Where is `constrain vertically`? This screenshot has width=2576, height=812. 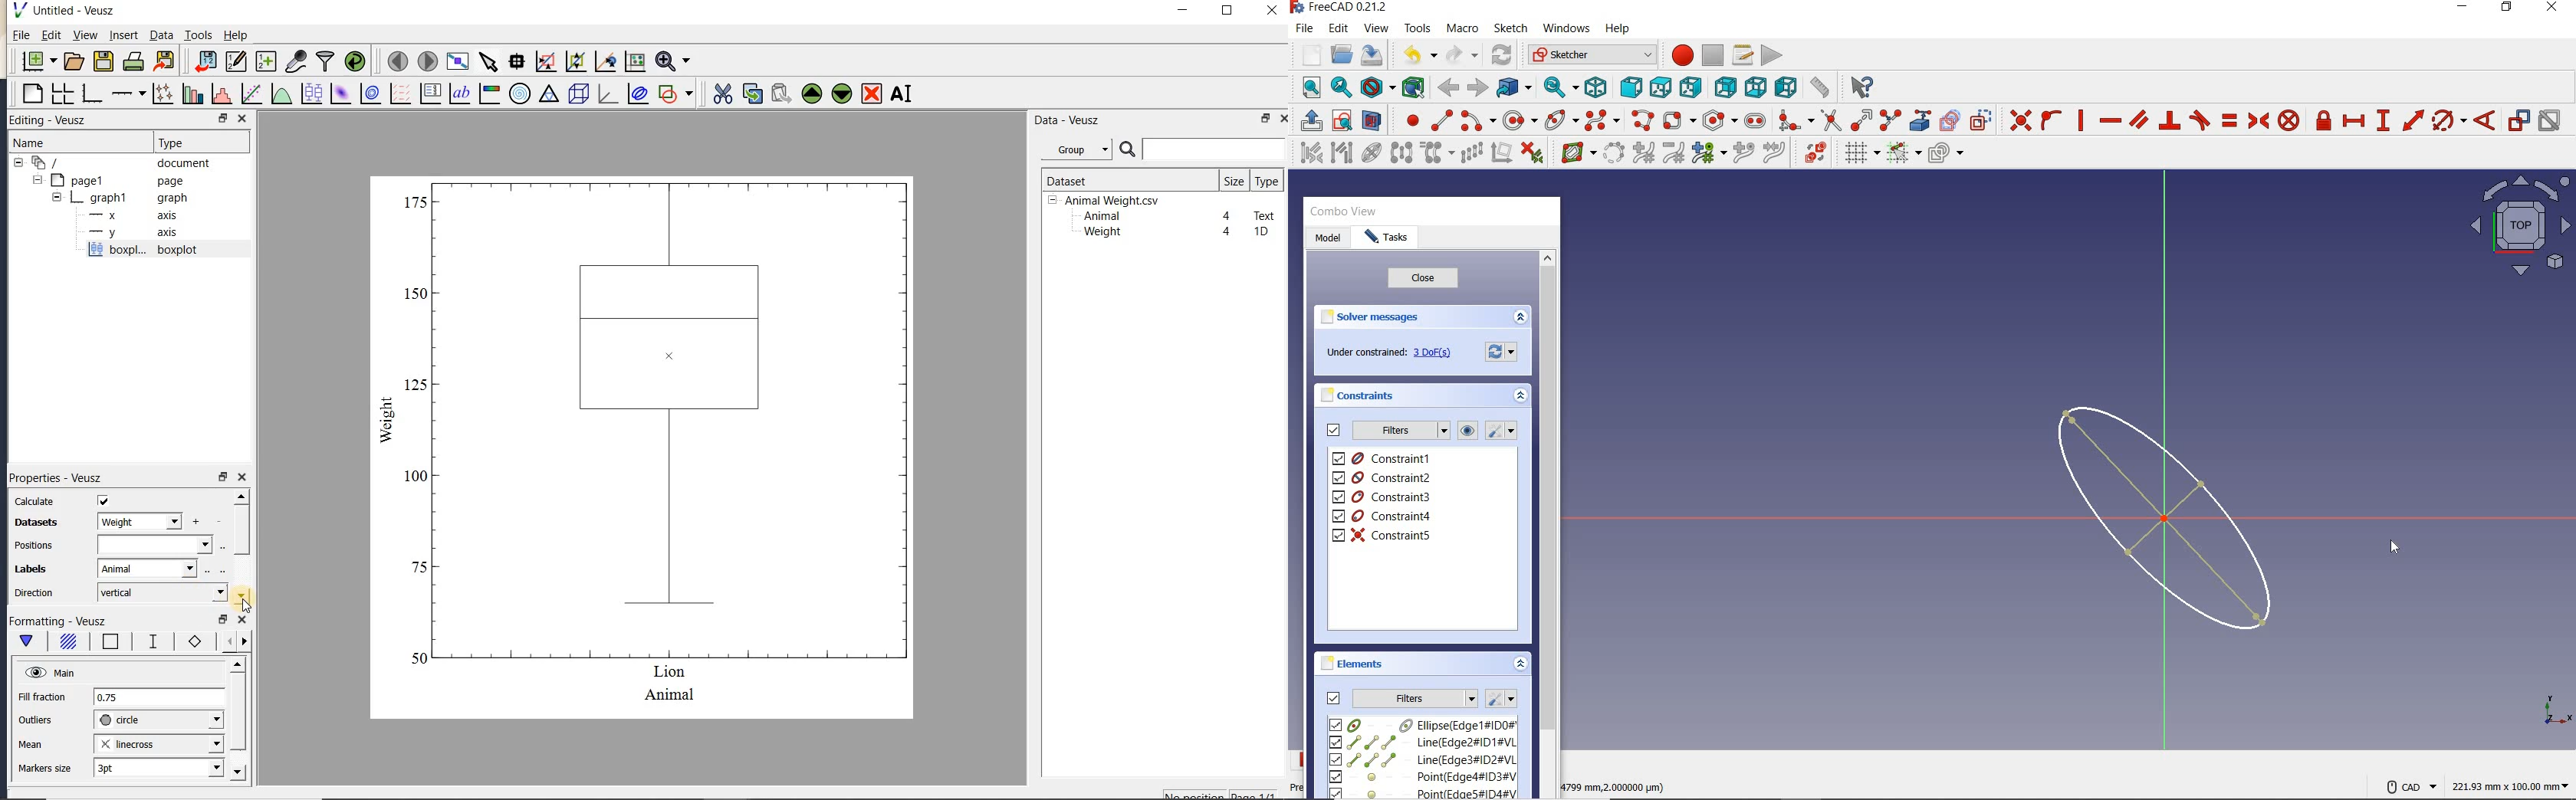 constrain vertically is located at coordinates (2081, 120).